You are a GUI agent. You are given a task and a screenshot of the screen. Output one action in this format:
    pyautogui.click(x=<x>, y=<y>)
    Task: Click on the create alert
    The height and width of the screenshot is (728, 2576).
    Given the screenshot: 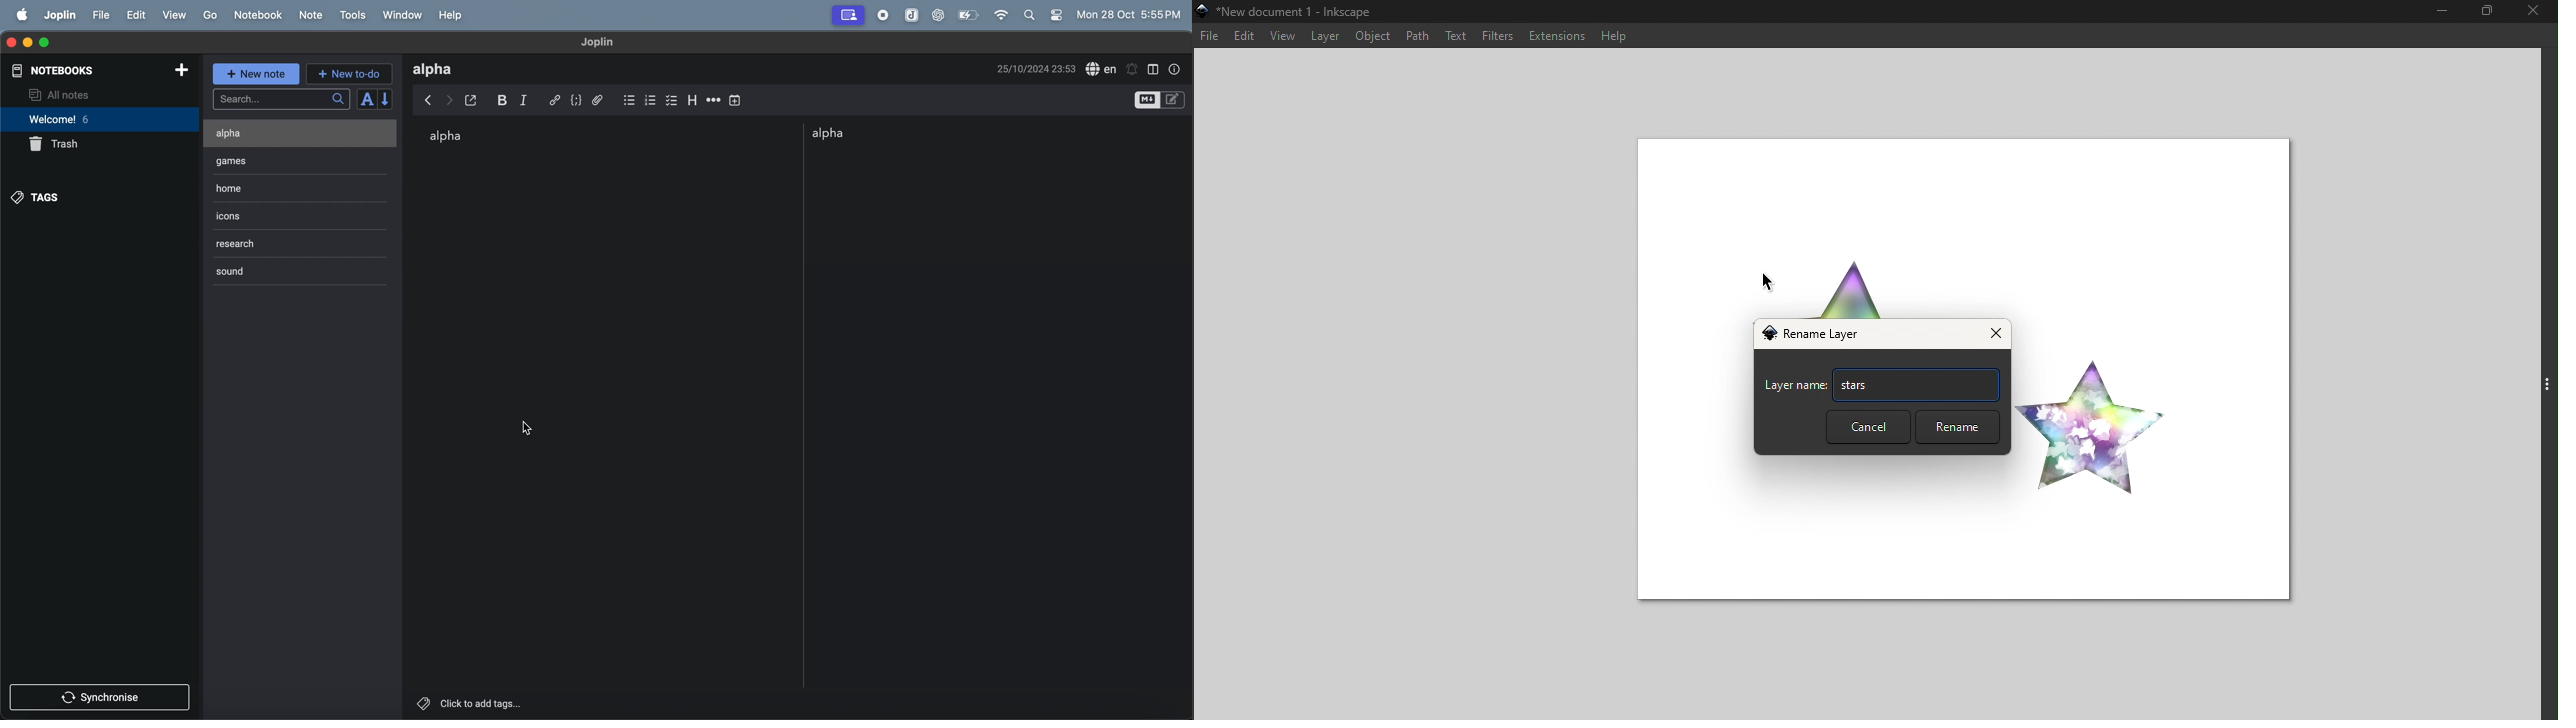 What is the action you would take?
    pyautogui.click(x=1133, y=66)
    